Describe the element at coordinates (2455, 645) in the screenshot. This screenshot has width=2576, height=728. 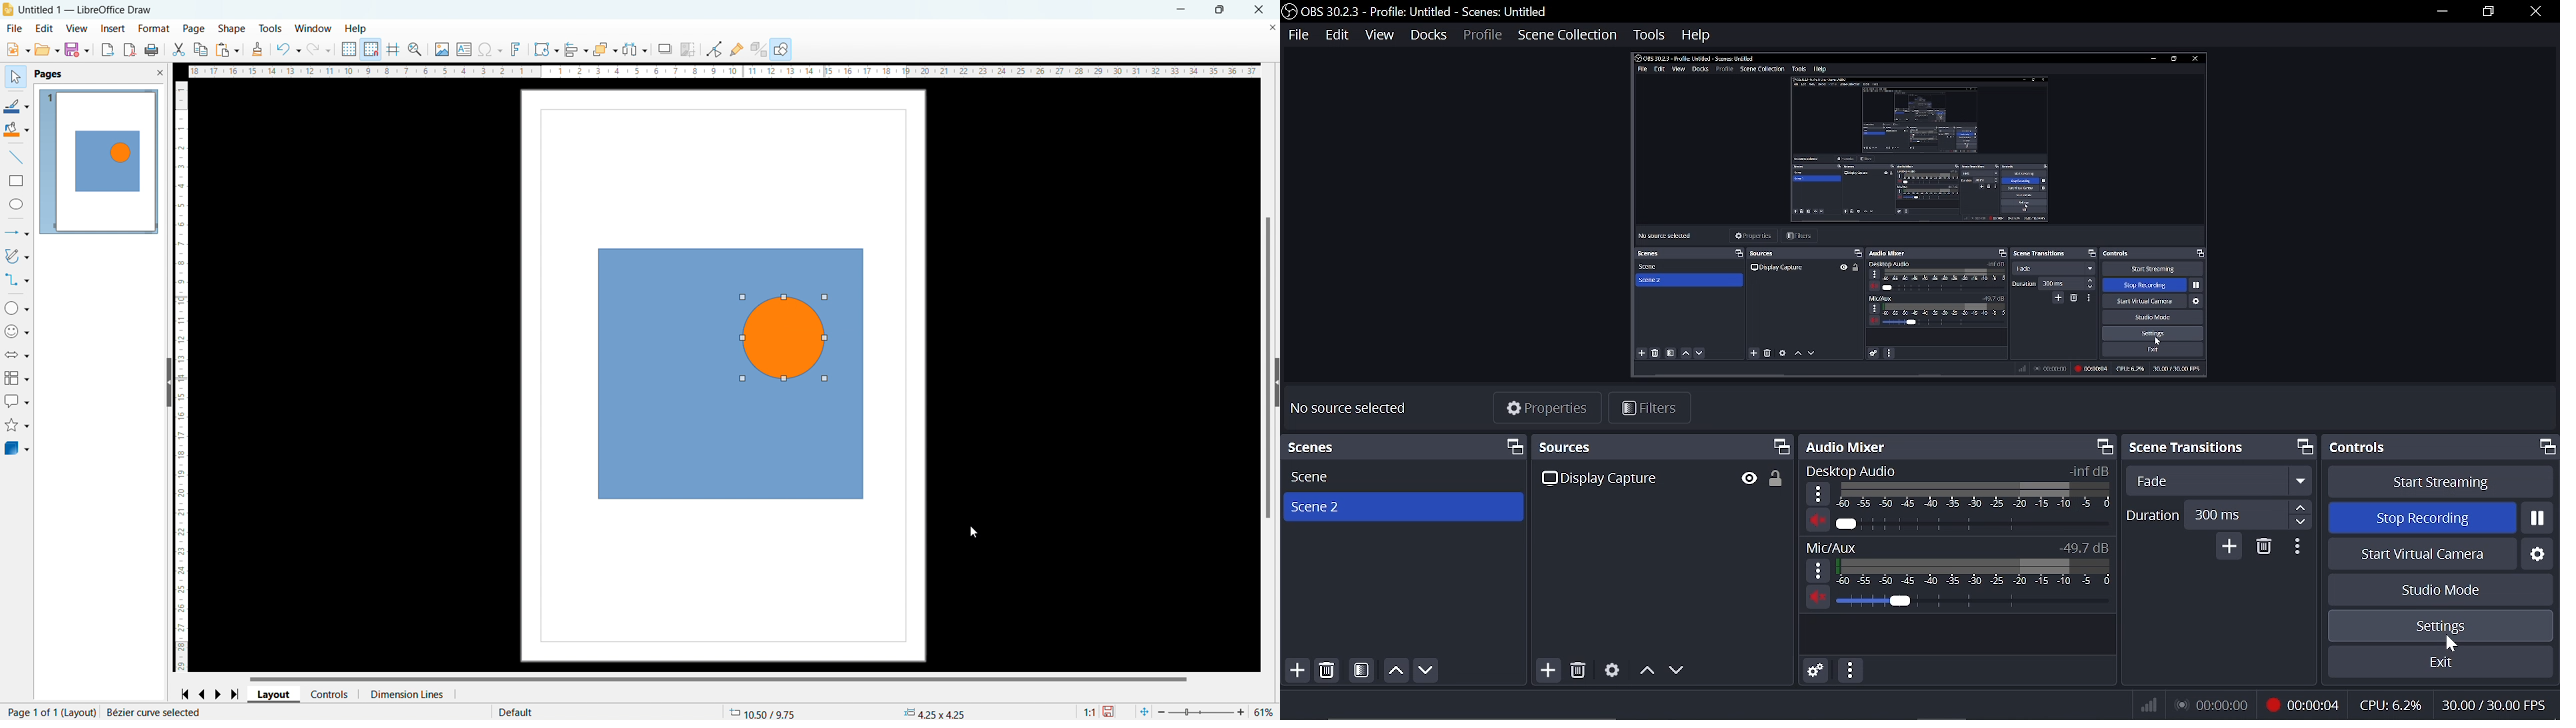
I see `cursor` at that location.